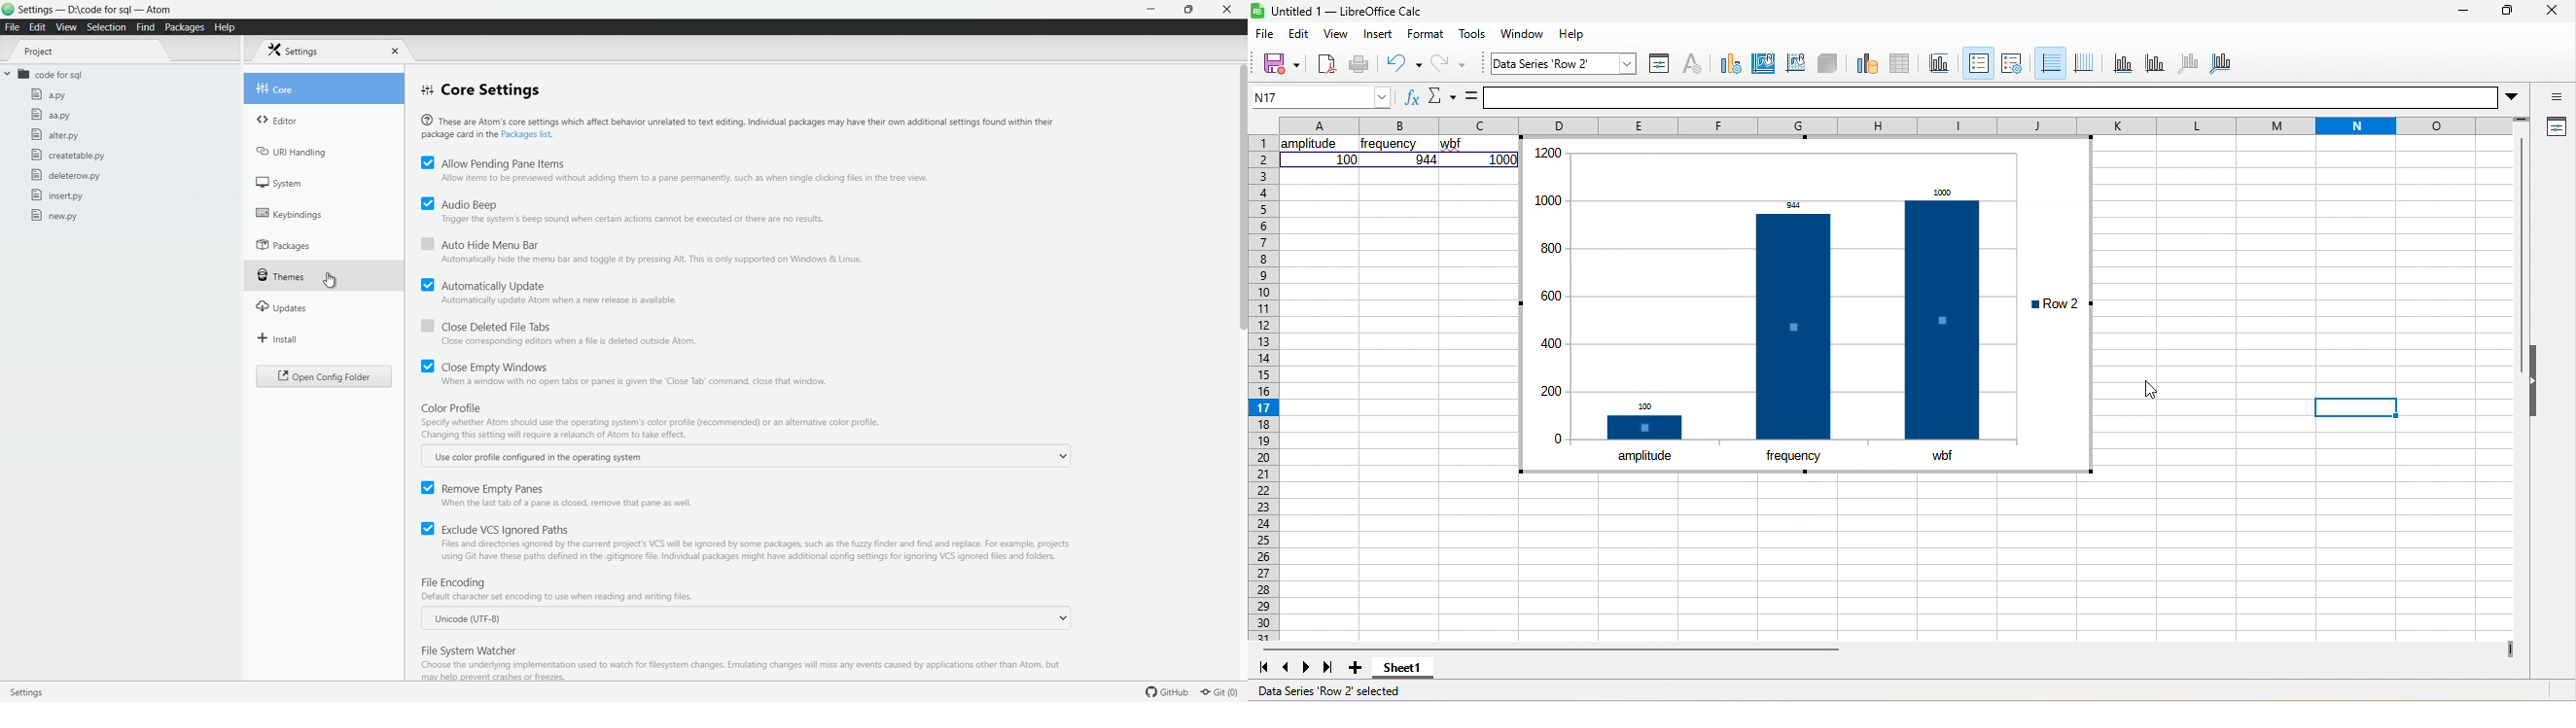  I want to click on x axis, so click(2125, 63).